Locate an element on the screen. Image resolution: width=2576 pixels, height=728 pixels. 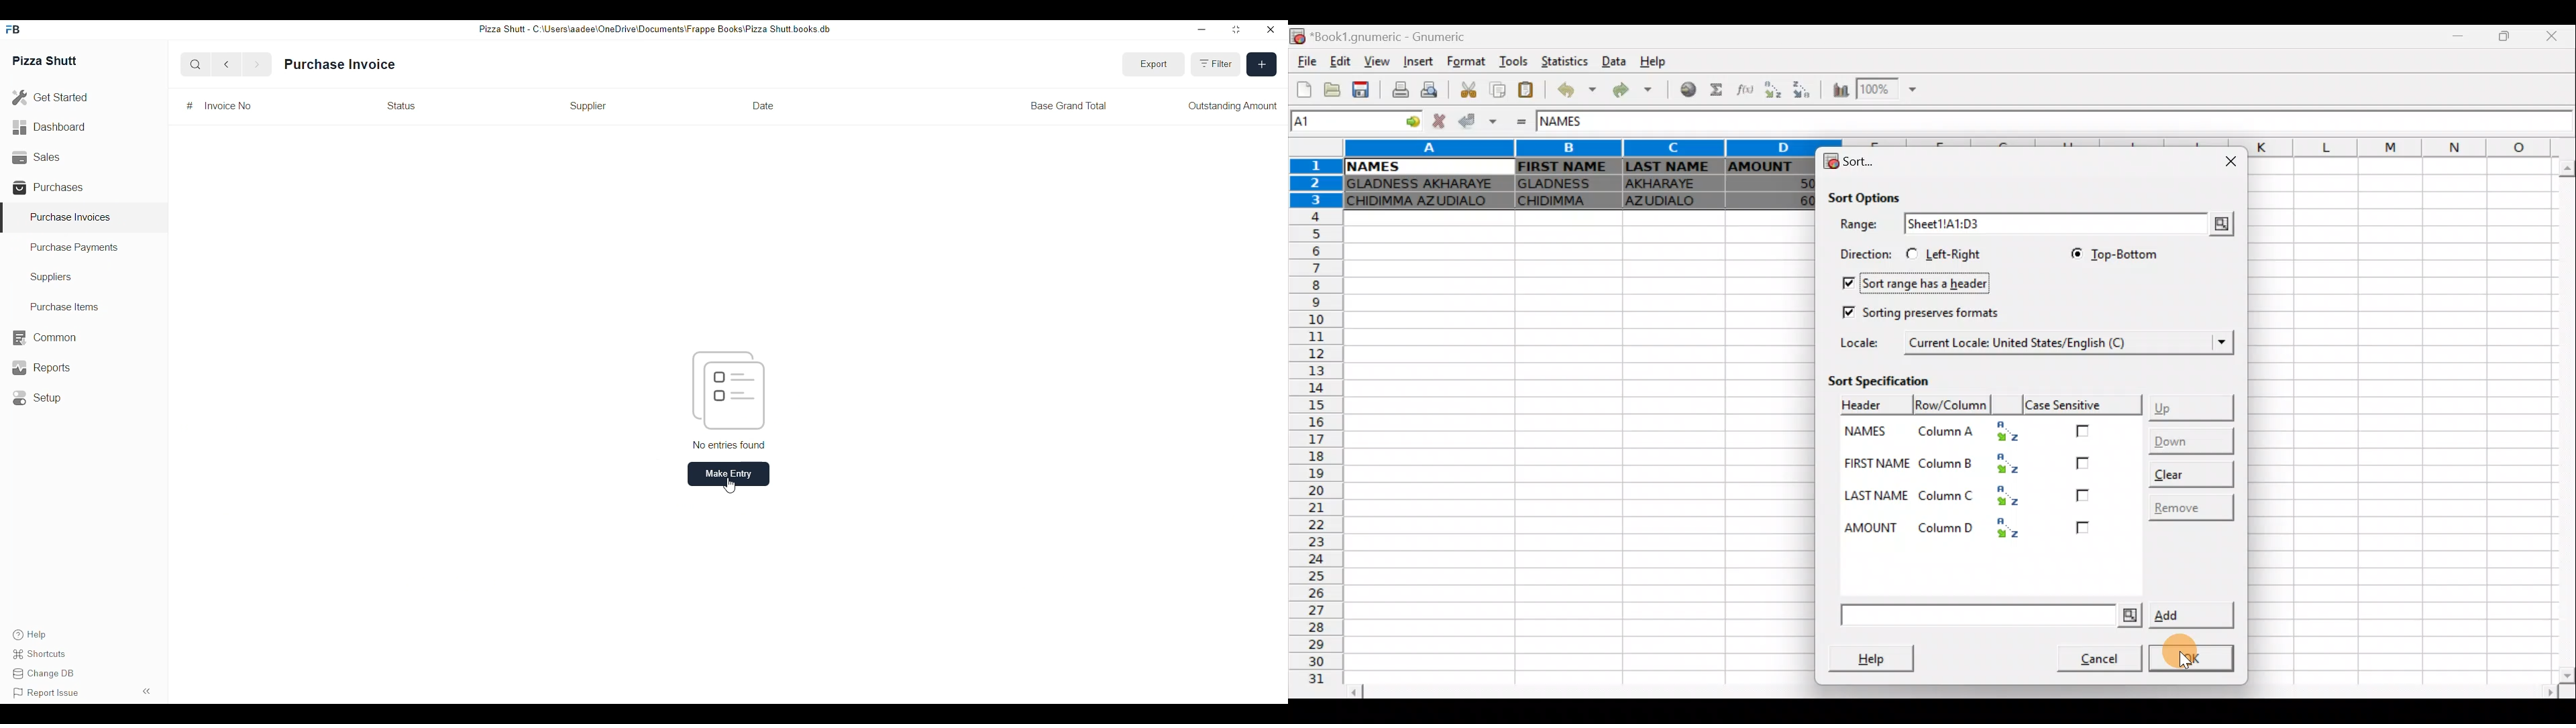
Date is located at coordinates (763, 107).